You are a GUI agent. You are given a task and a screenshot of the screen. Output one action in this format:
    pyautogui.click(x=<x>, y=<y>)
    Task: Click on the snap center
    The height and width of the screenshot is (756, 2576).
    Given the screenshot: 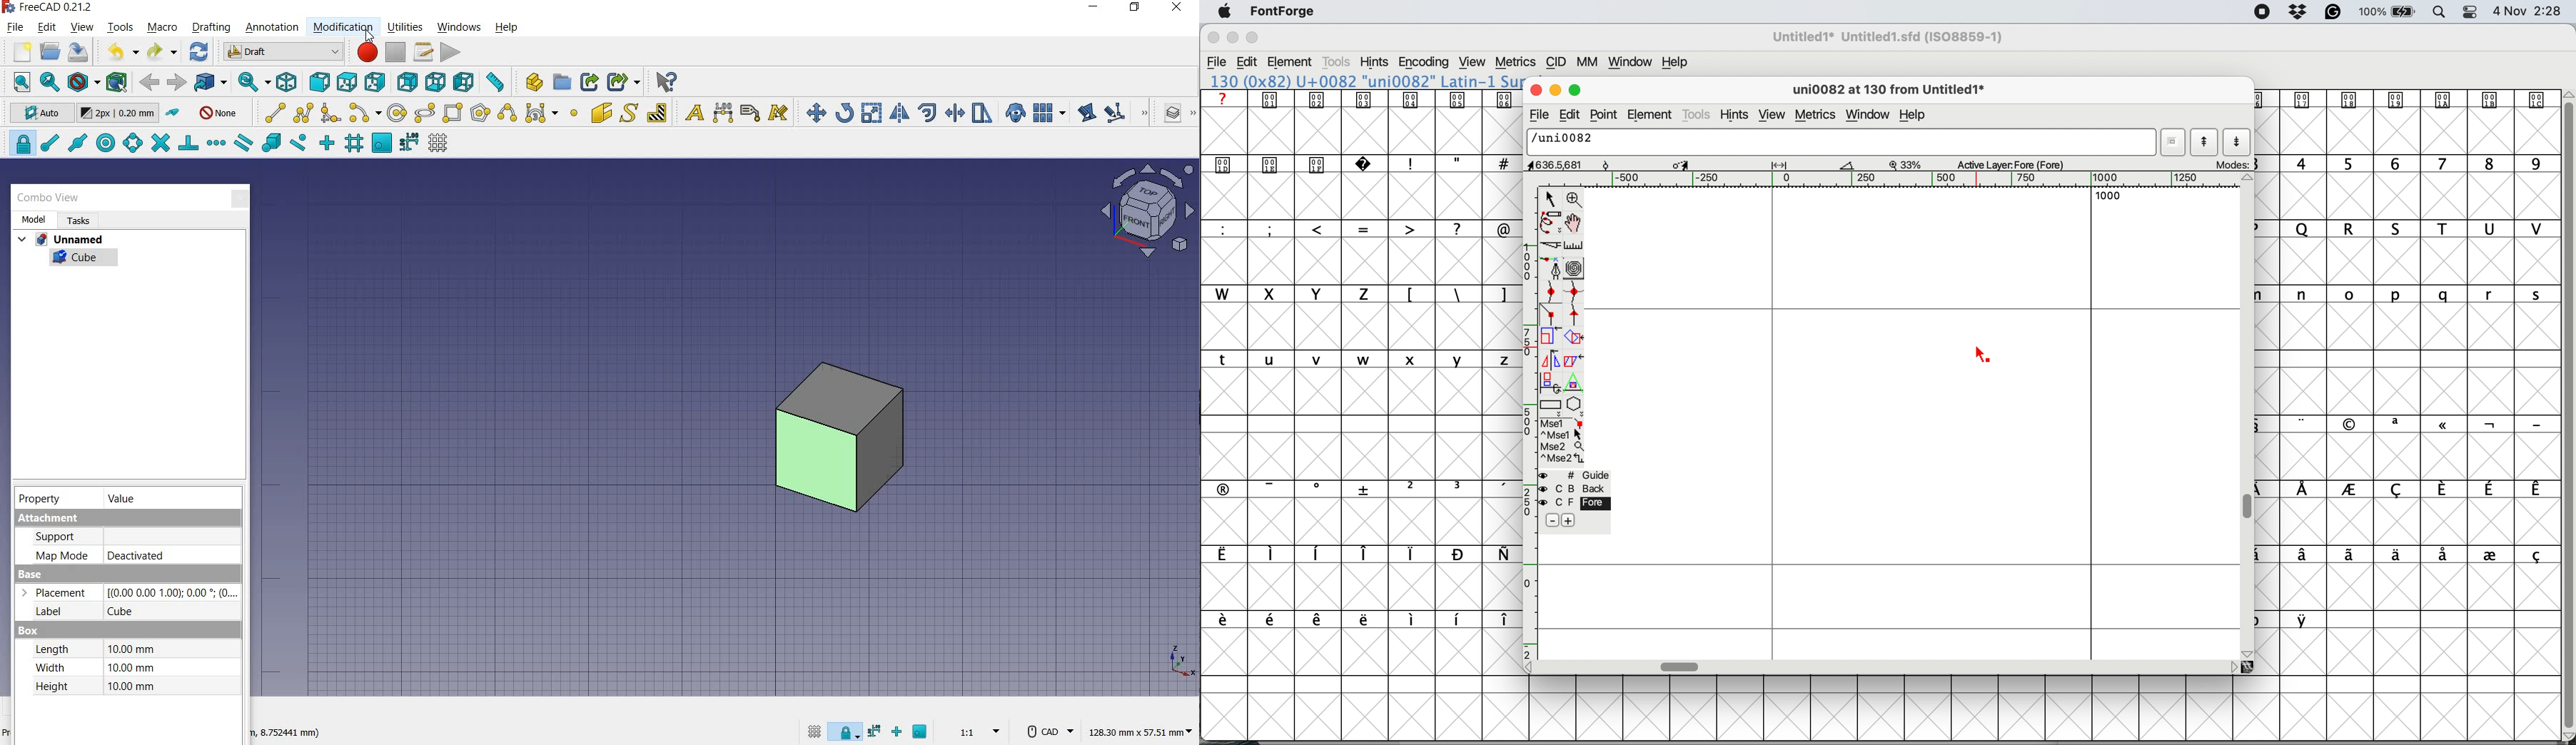 What is the action you would take?
    pyautogui.click(x=107, y=143)
    